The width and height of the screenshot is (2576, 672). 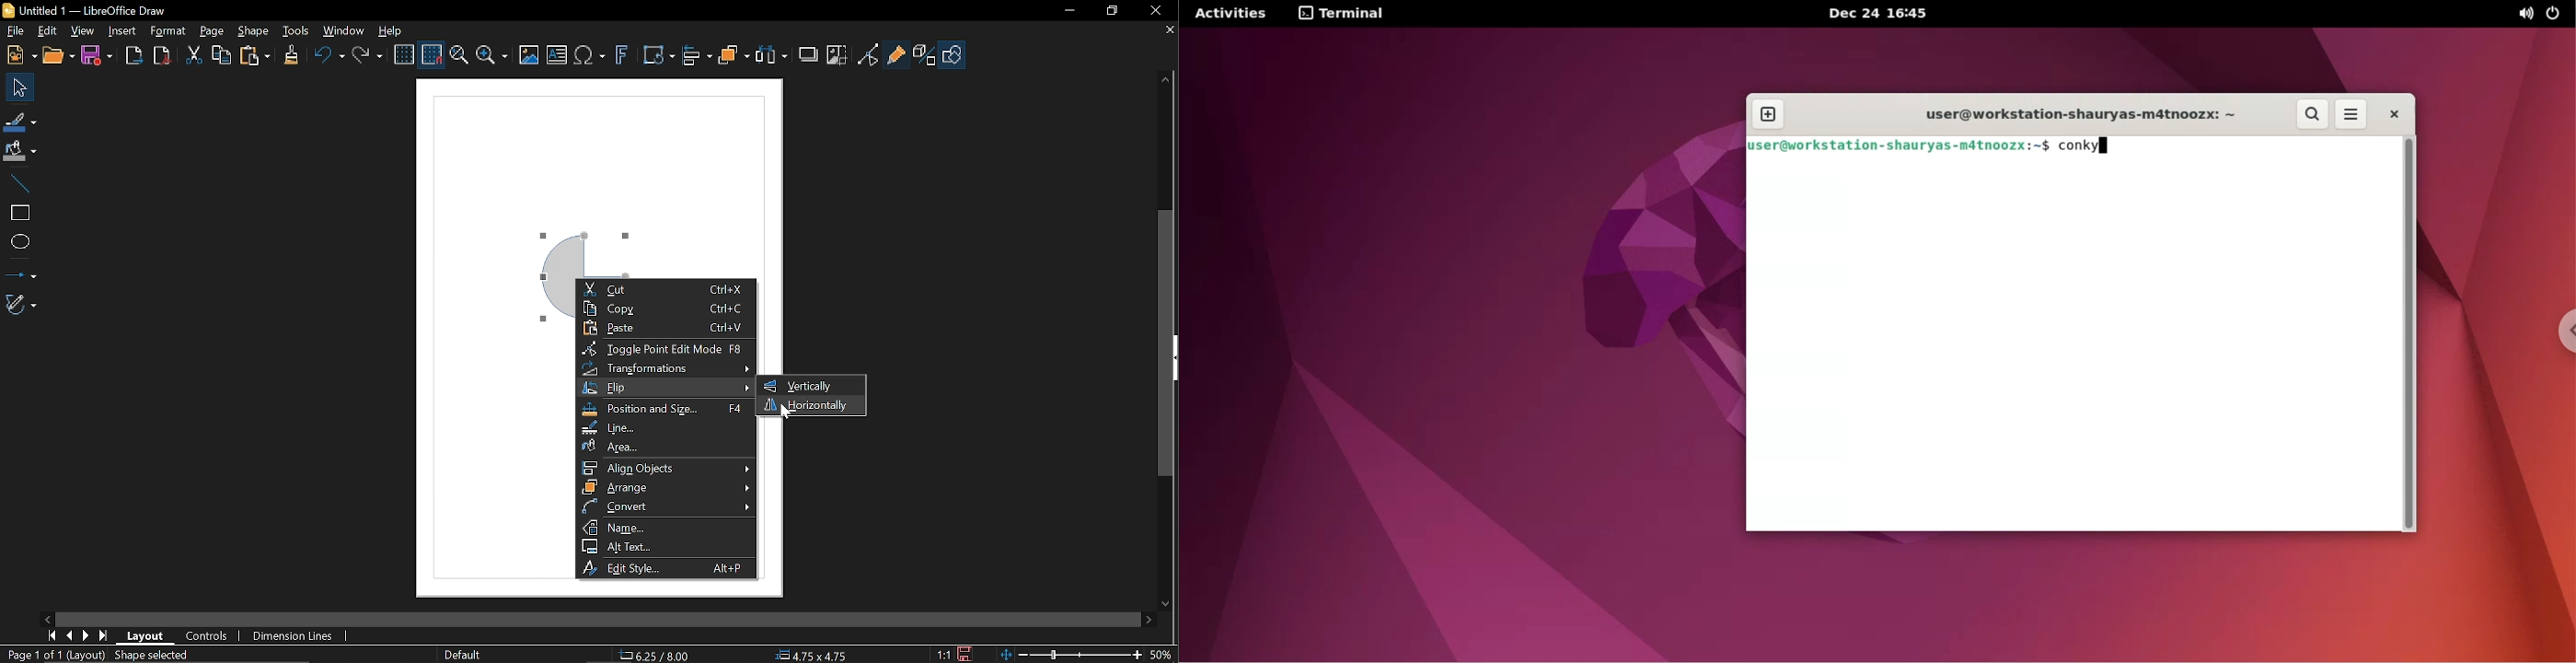 What do you see at coordinates (1071, 655) in the screenshot?
I see `Change zoom` at bounding box center [1071, 655].